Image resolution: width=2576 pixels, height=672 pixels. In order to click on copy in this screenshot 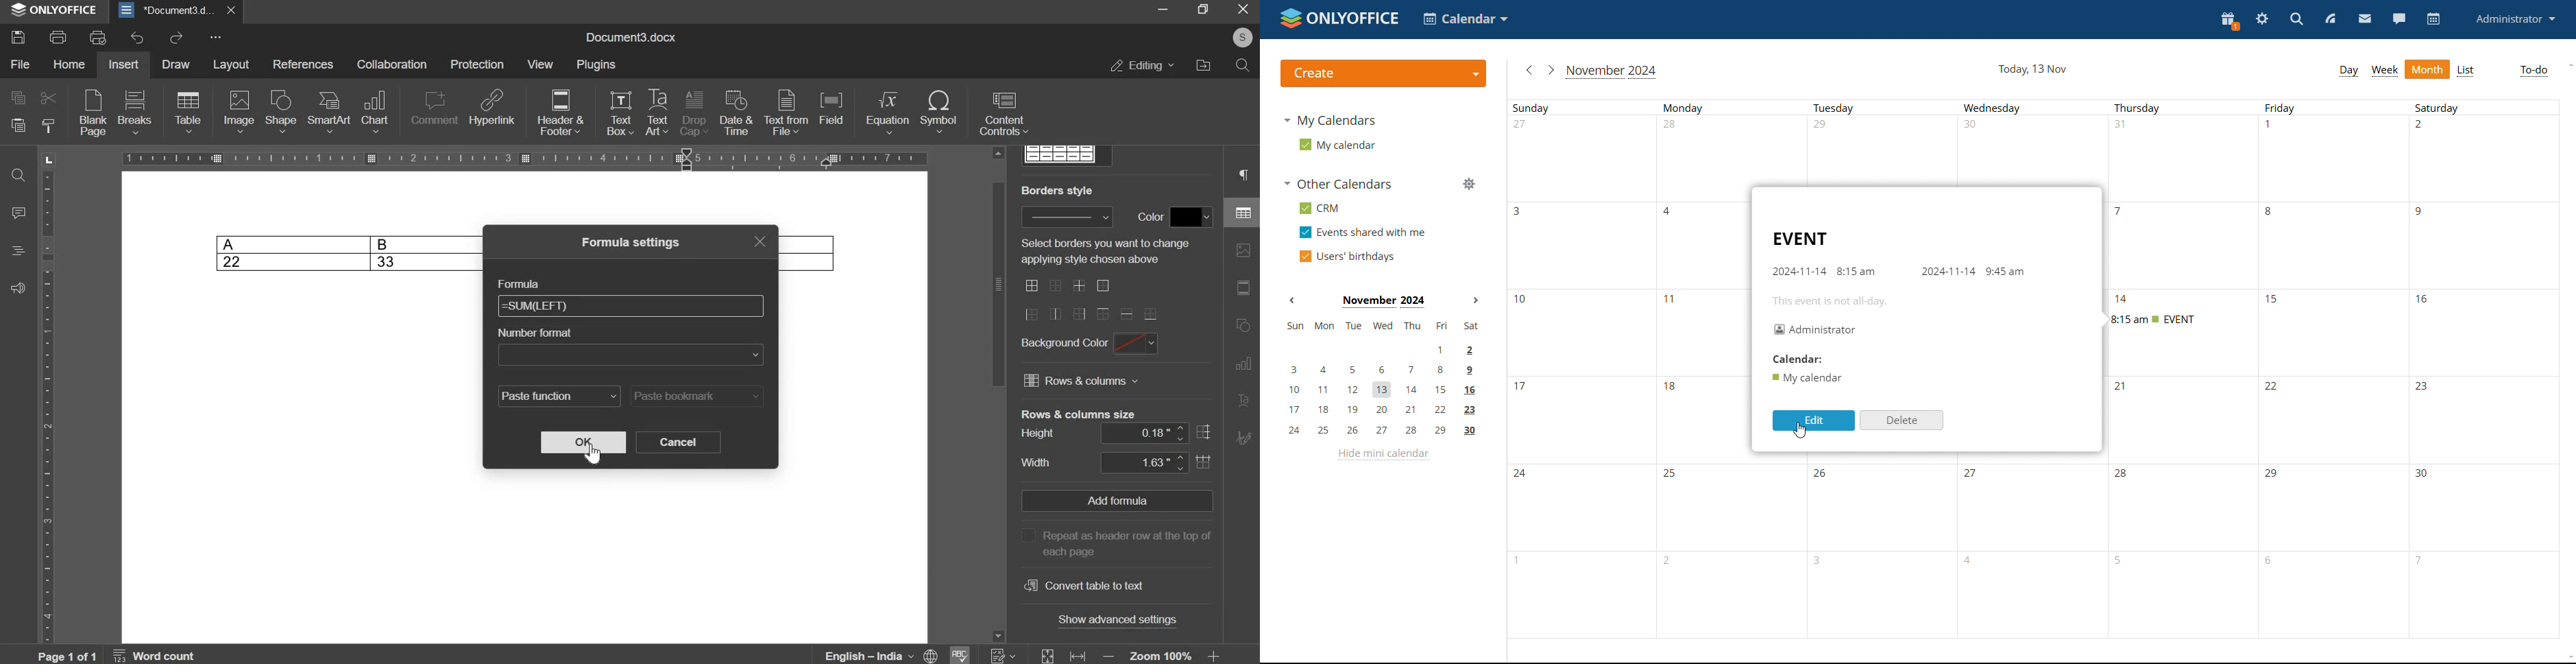, I will do `click(16, 99)`.